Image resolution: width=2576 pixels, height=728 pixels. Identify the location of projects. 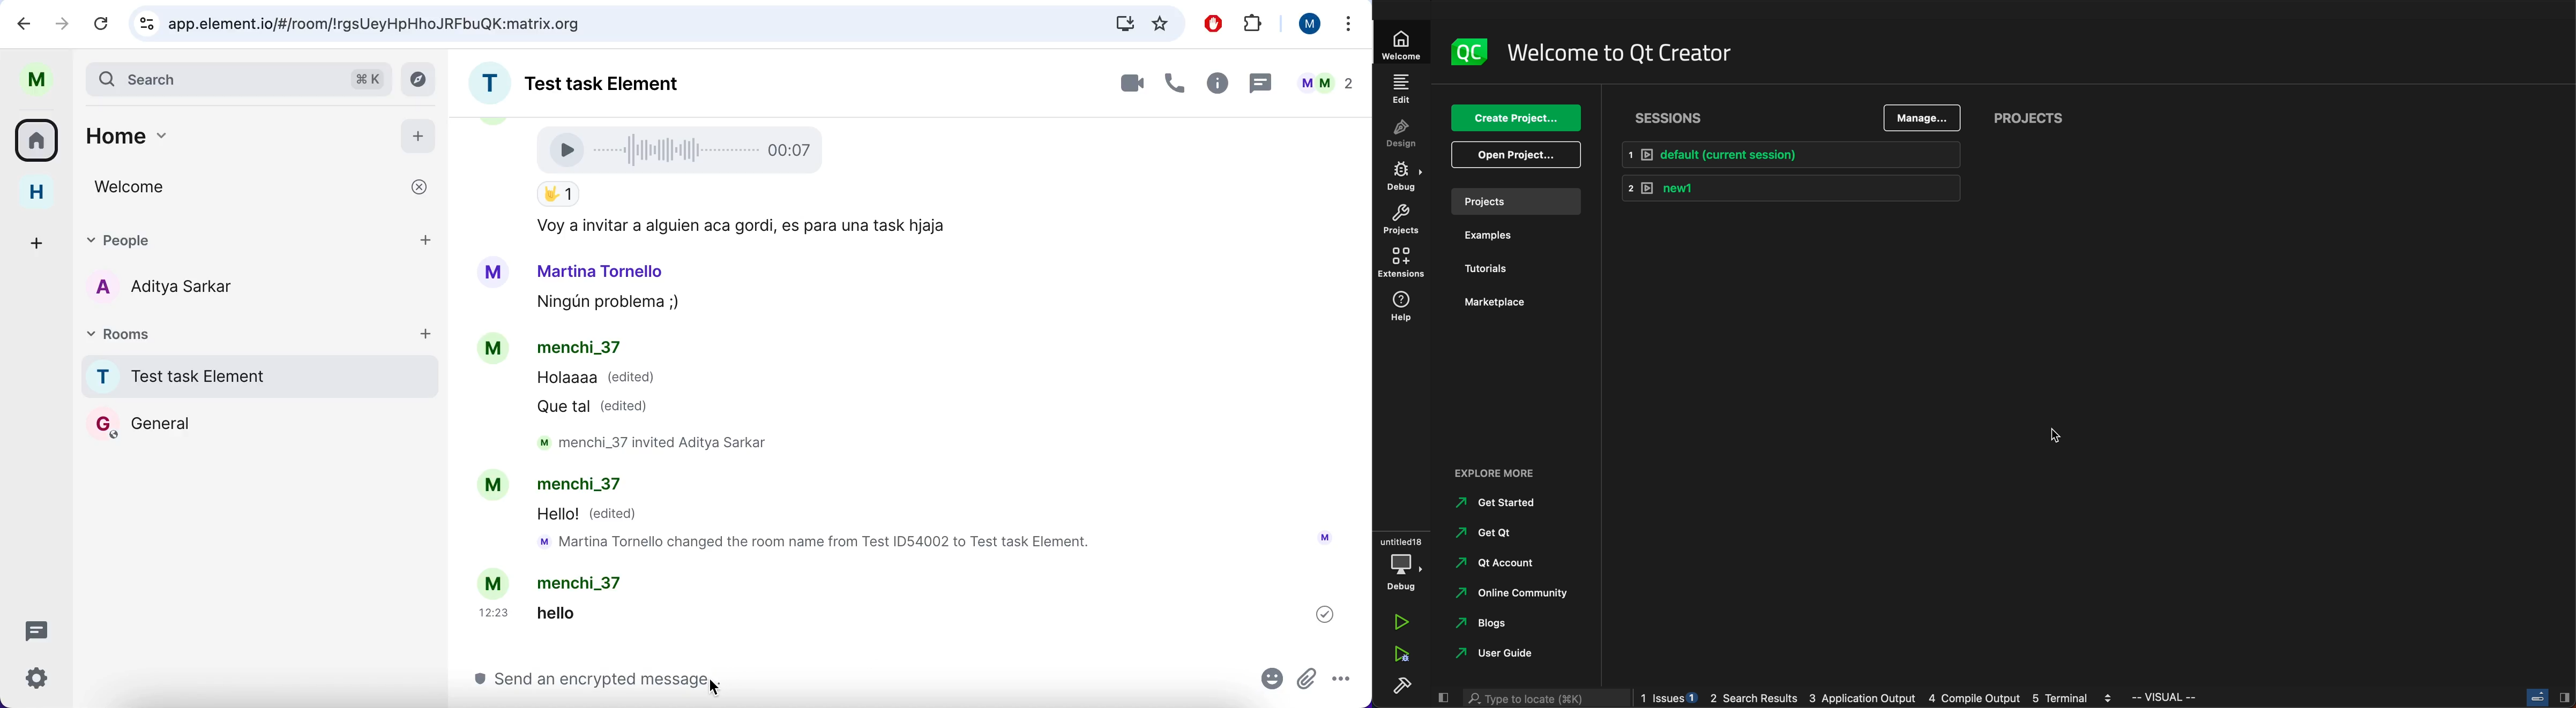
(1519, 199).